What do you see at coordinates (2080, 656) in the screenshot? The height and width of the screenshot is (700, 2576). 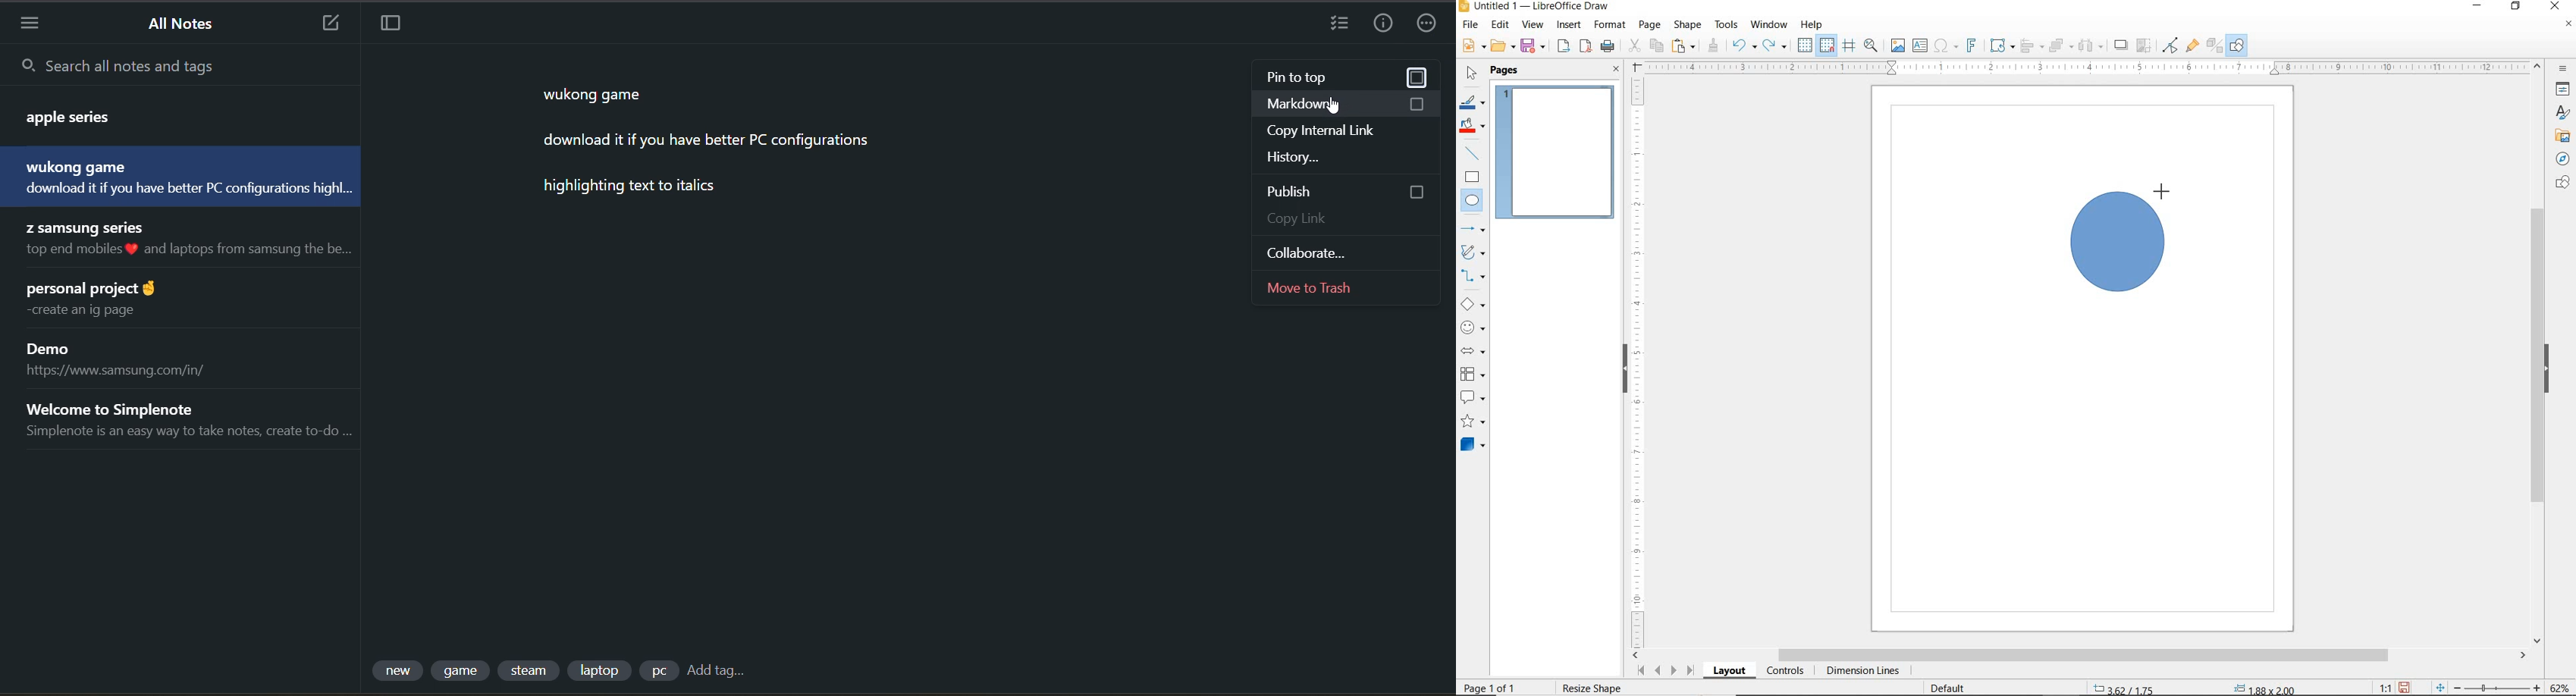 I see `SCROLLBAR` at bounding box center [2080, 656].